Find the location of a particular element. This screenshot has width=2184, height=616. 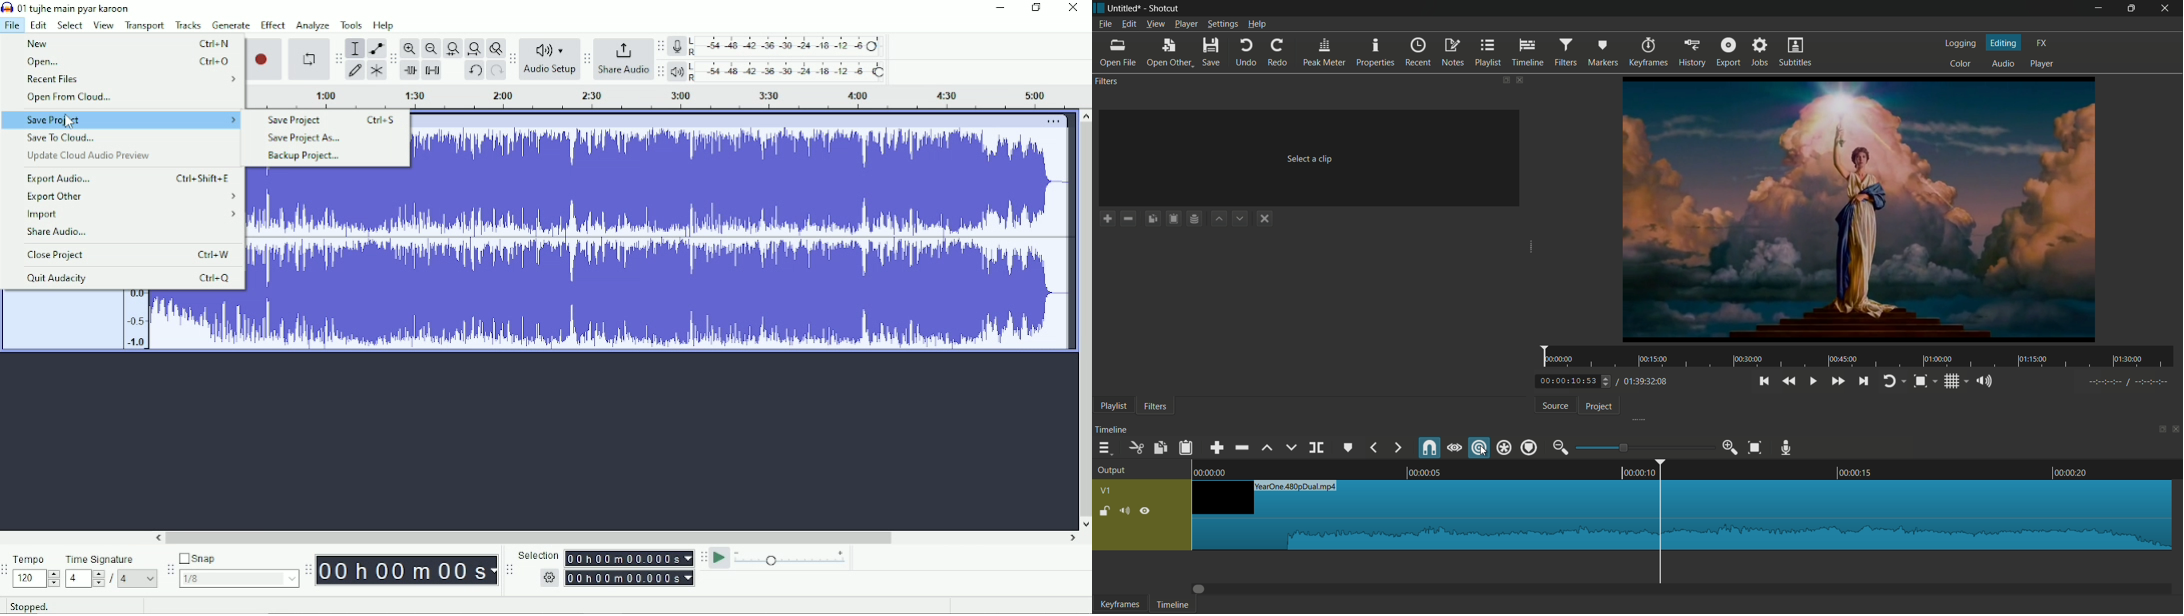

cut is located at coordinates (1135, 448).